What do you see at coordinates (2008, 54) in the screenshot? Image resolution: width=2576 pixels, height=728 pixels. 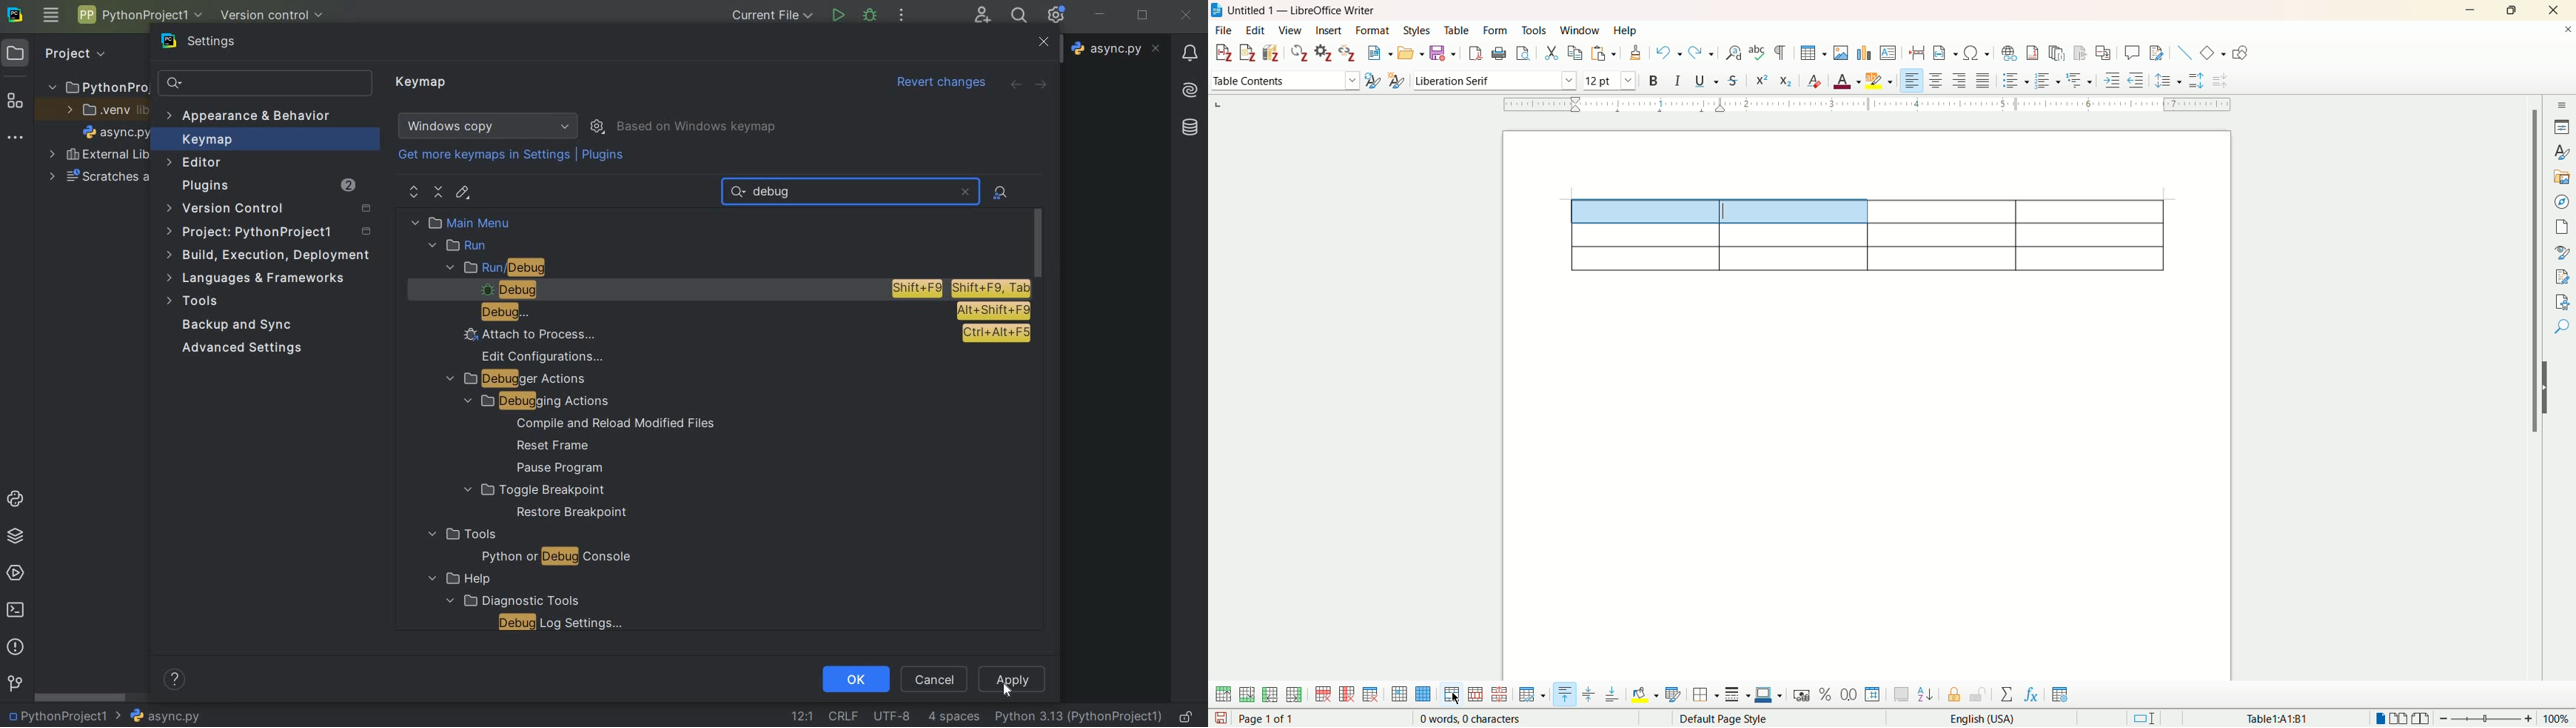 I see `insert hyperlink` at bounding box center [2008, 54].